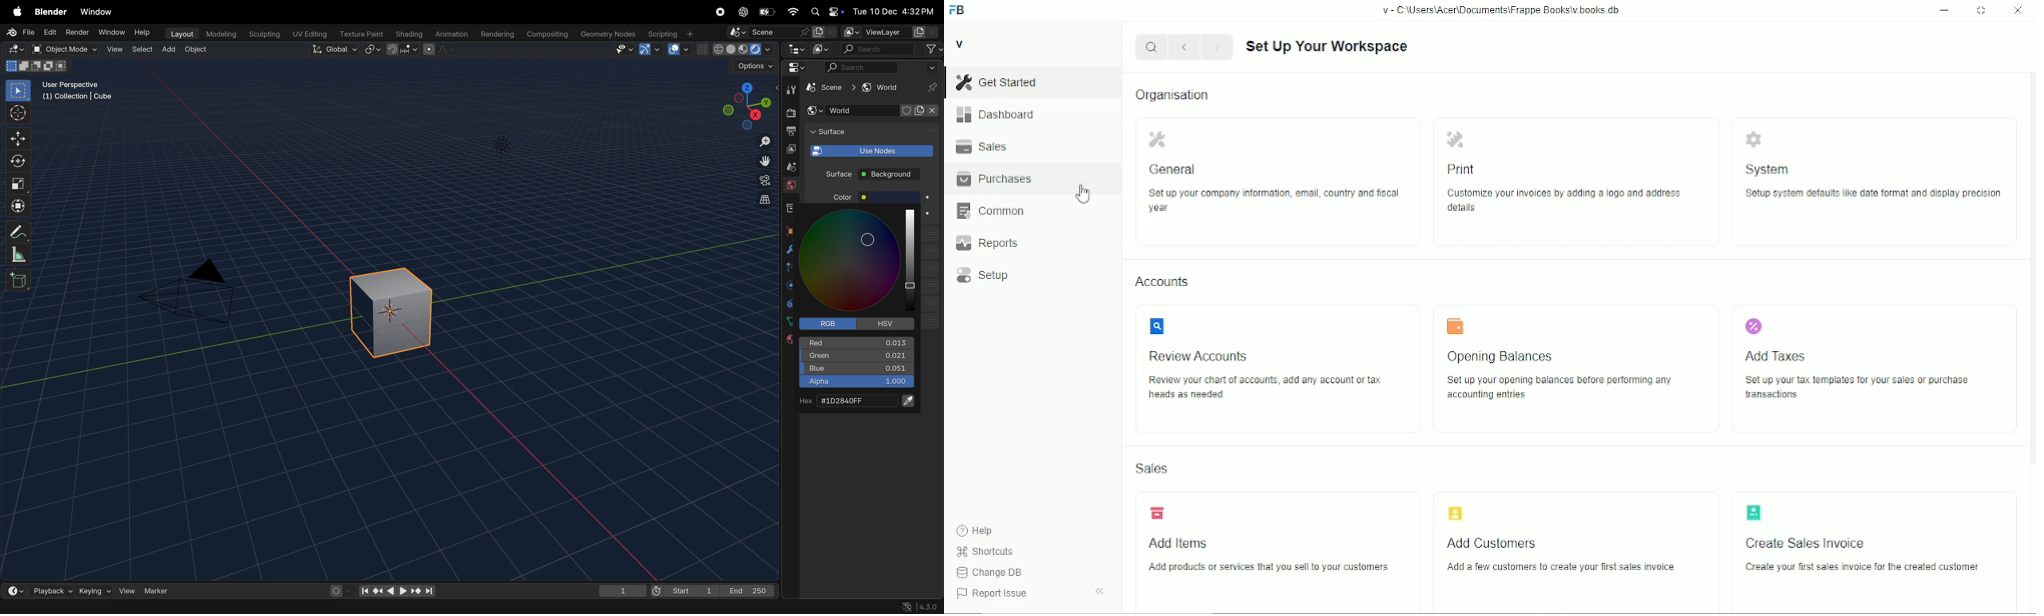 The image size is (2044, 616). What do you see at coordinates (961, 43) in the screenshot?
I see `v` at bounding box center [961, 43].